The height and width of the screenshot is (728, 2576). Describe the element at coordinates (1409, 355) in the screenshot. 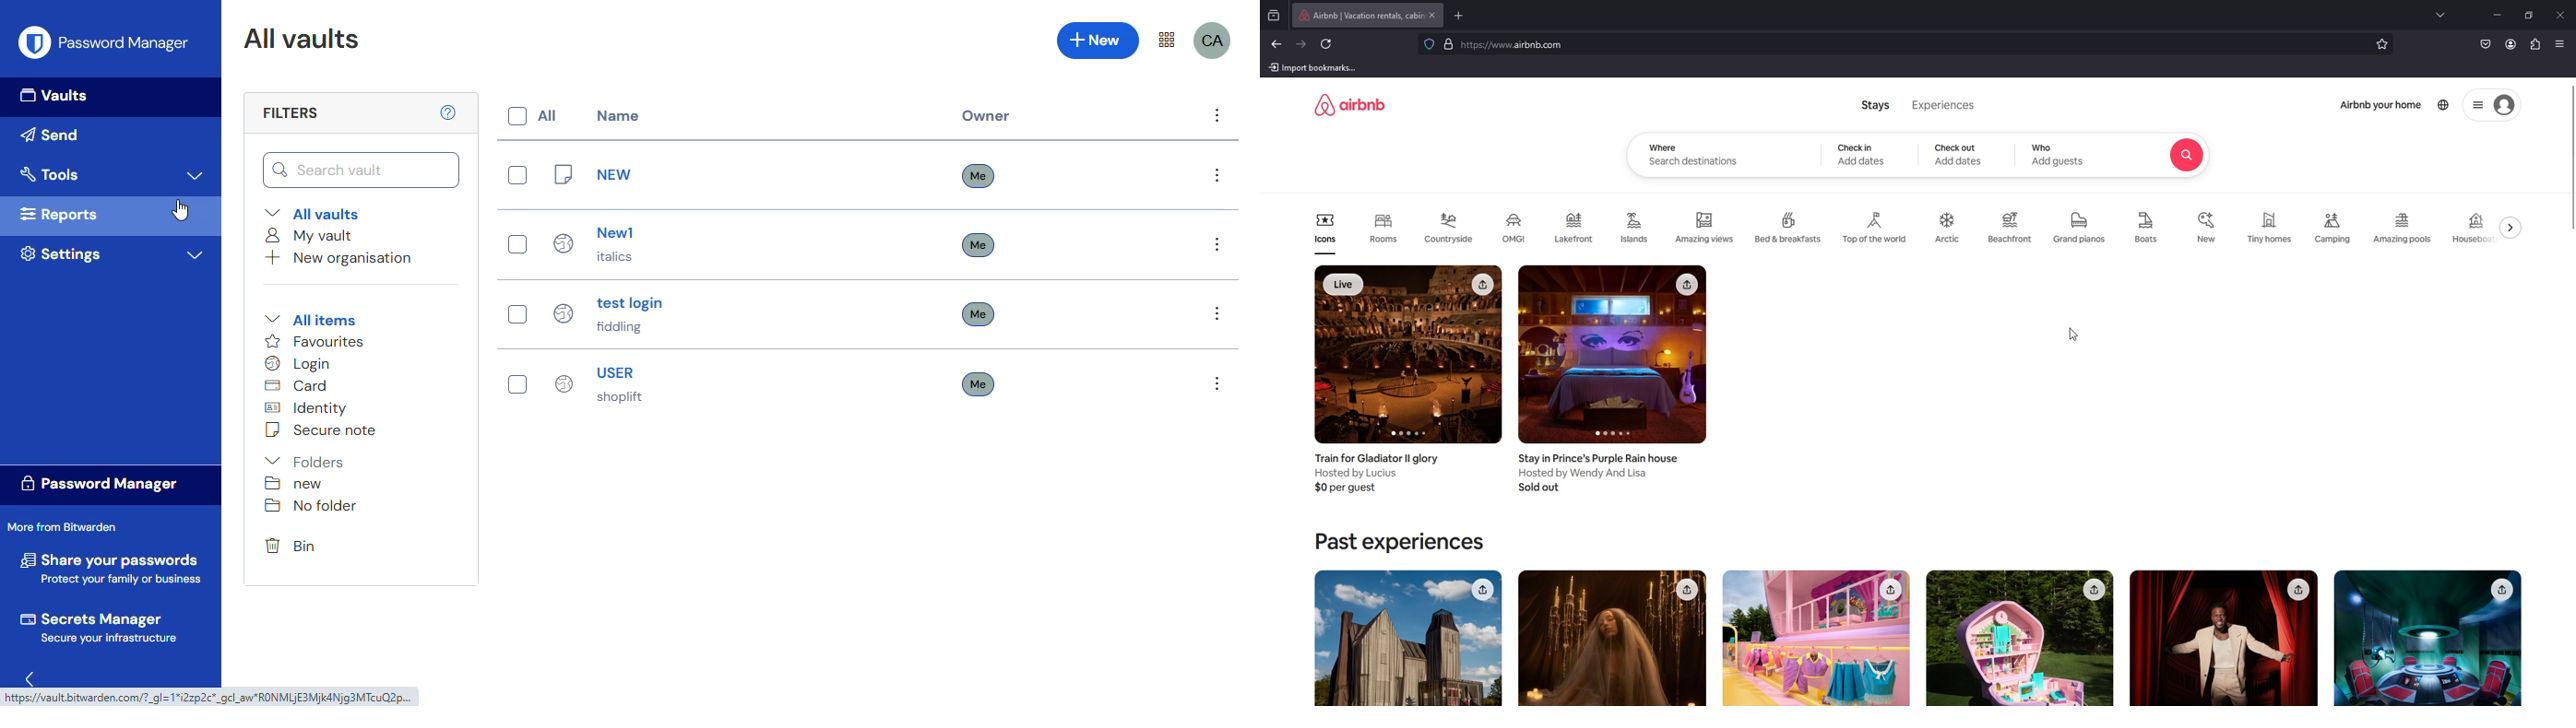

I see `image` at that location.